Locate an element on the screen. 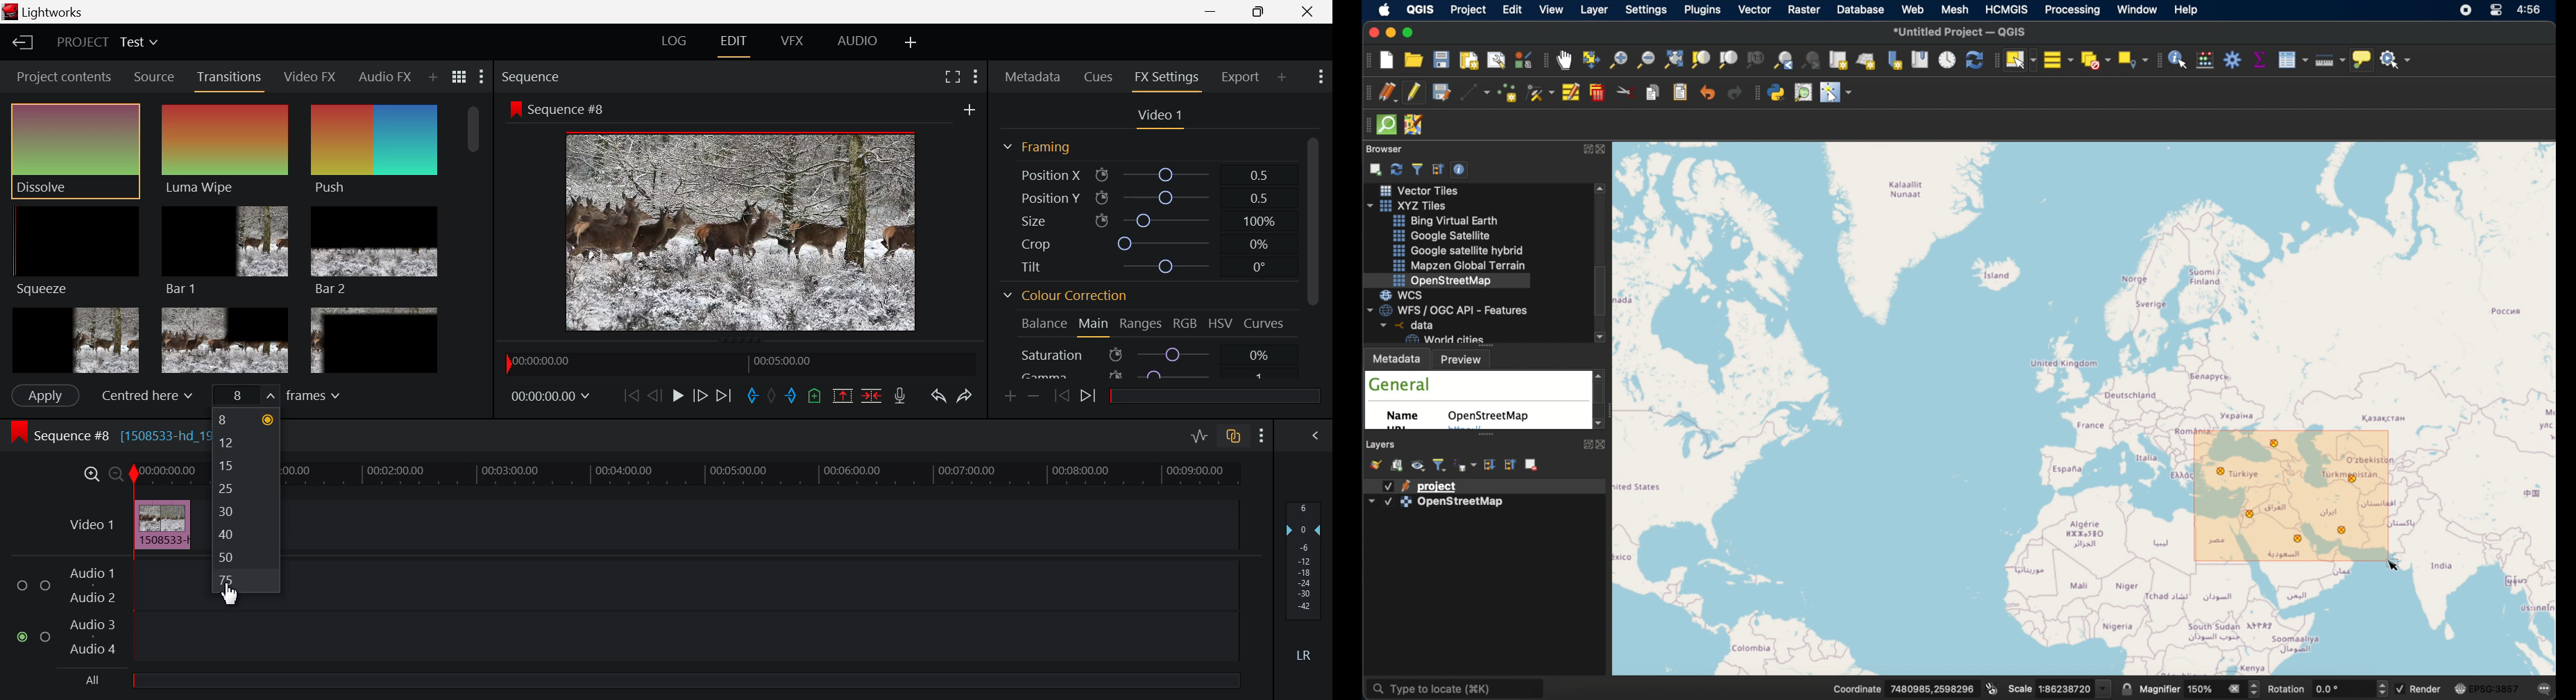 The width and height of the screenshot is (2576, 700). osm place search is located at coordinates (1805, 92).